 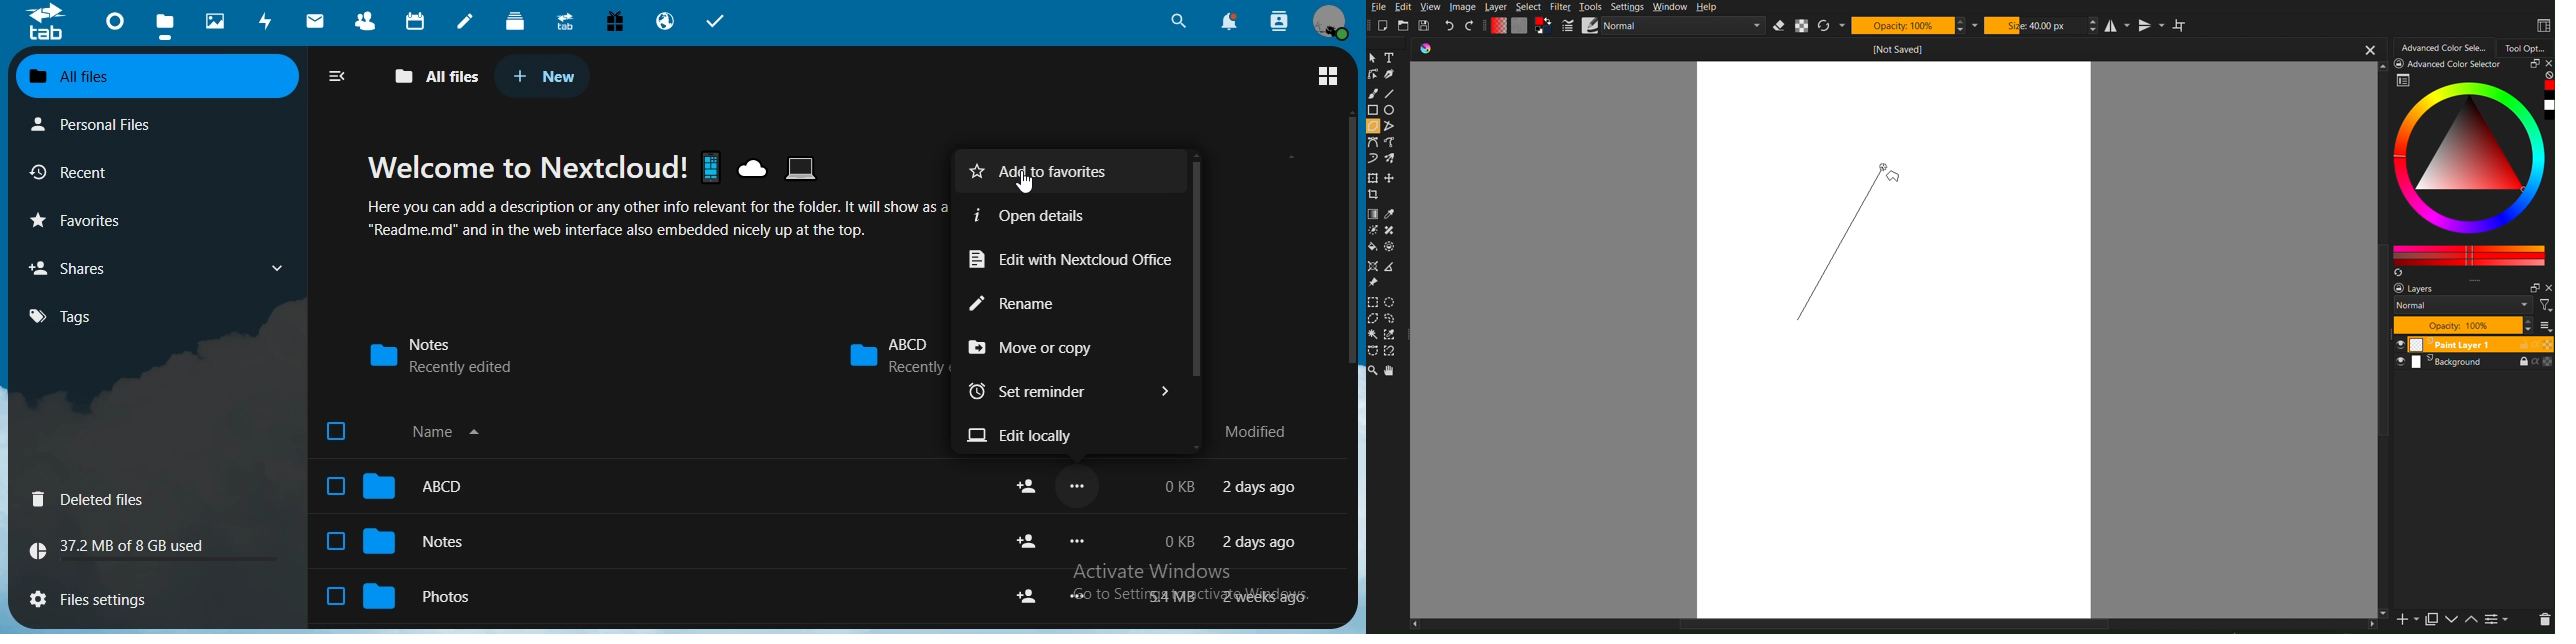 What do you see at coordinates (400, 541) in the screenshot?
I see `notes` at bounding box center [400, 541].